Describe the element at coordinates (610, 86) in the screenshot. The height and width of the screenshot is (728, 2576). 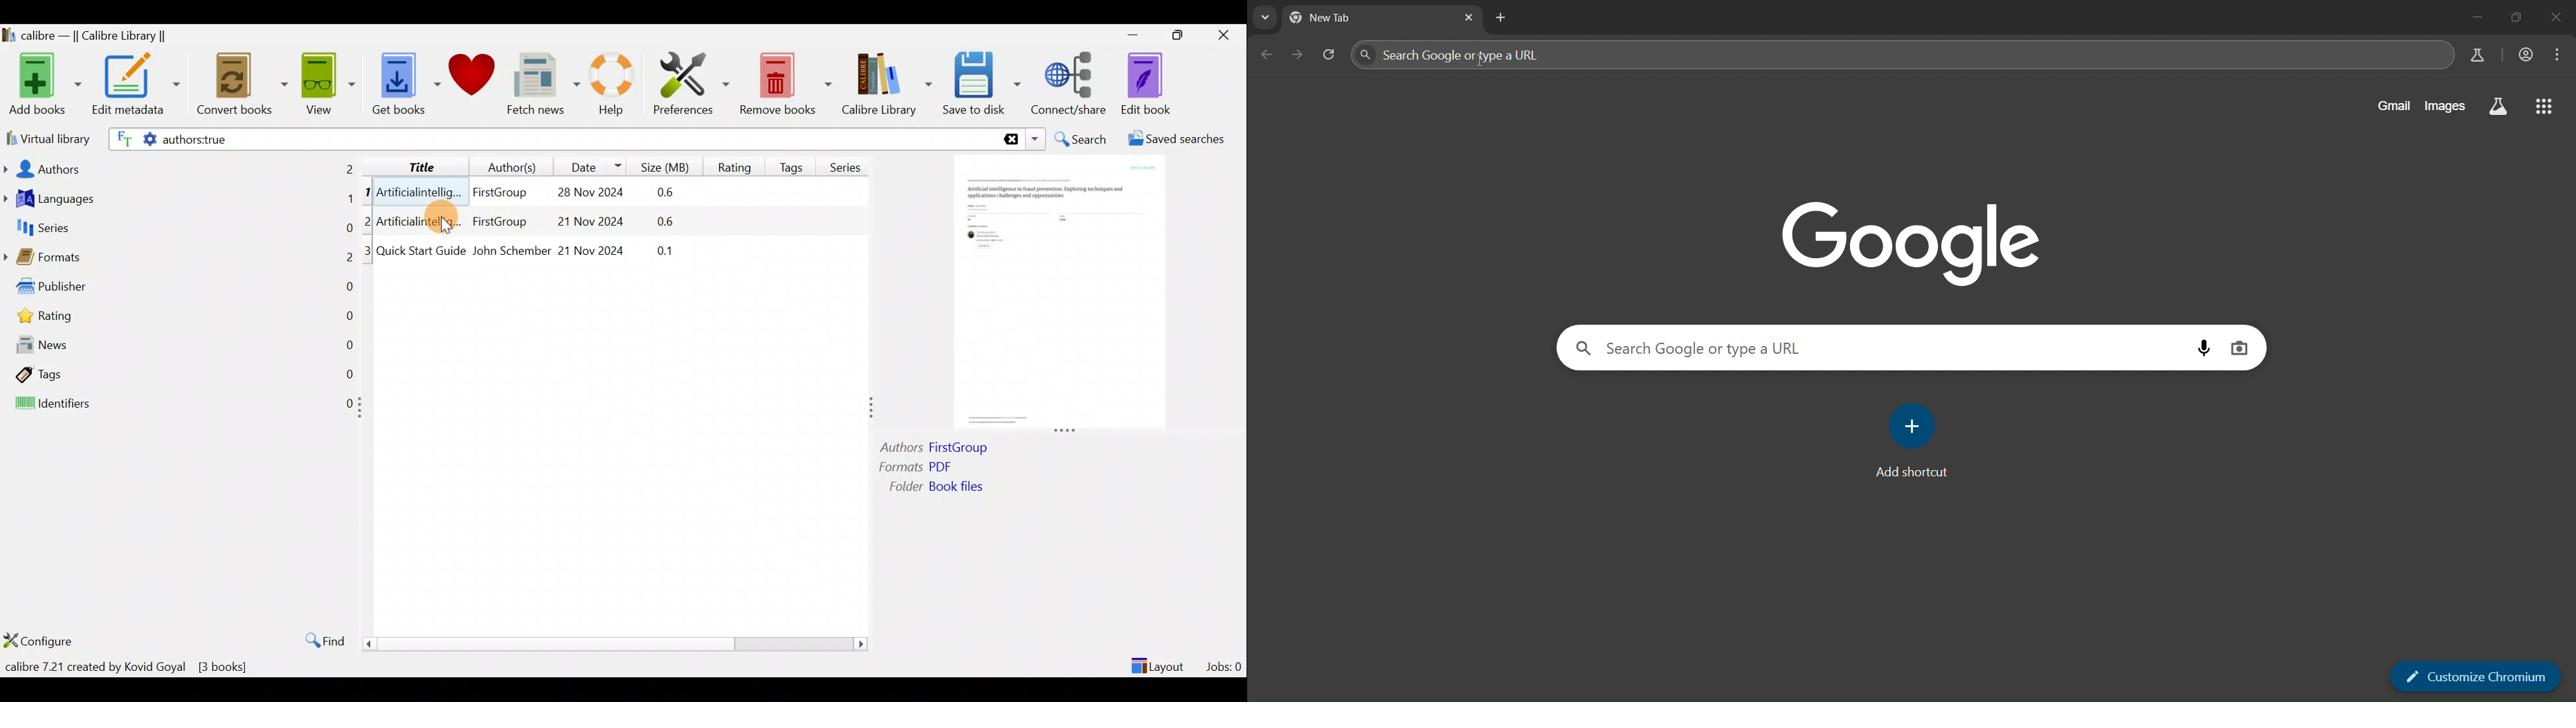
I see `Help` at that location.